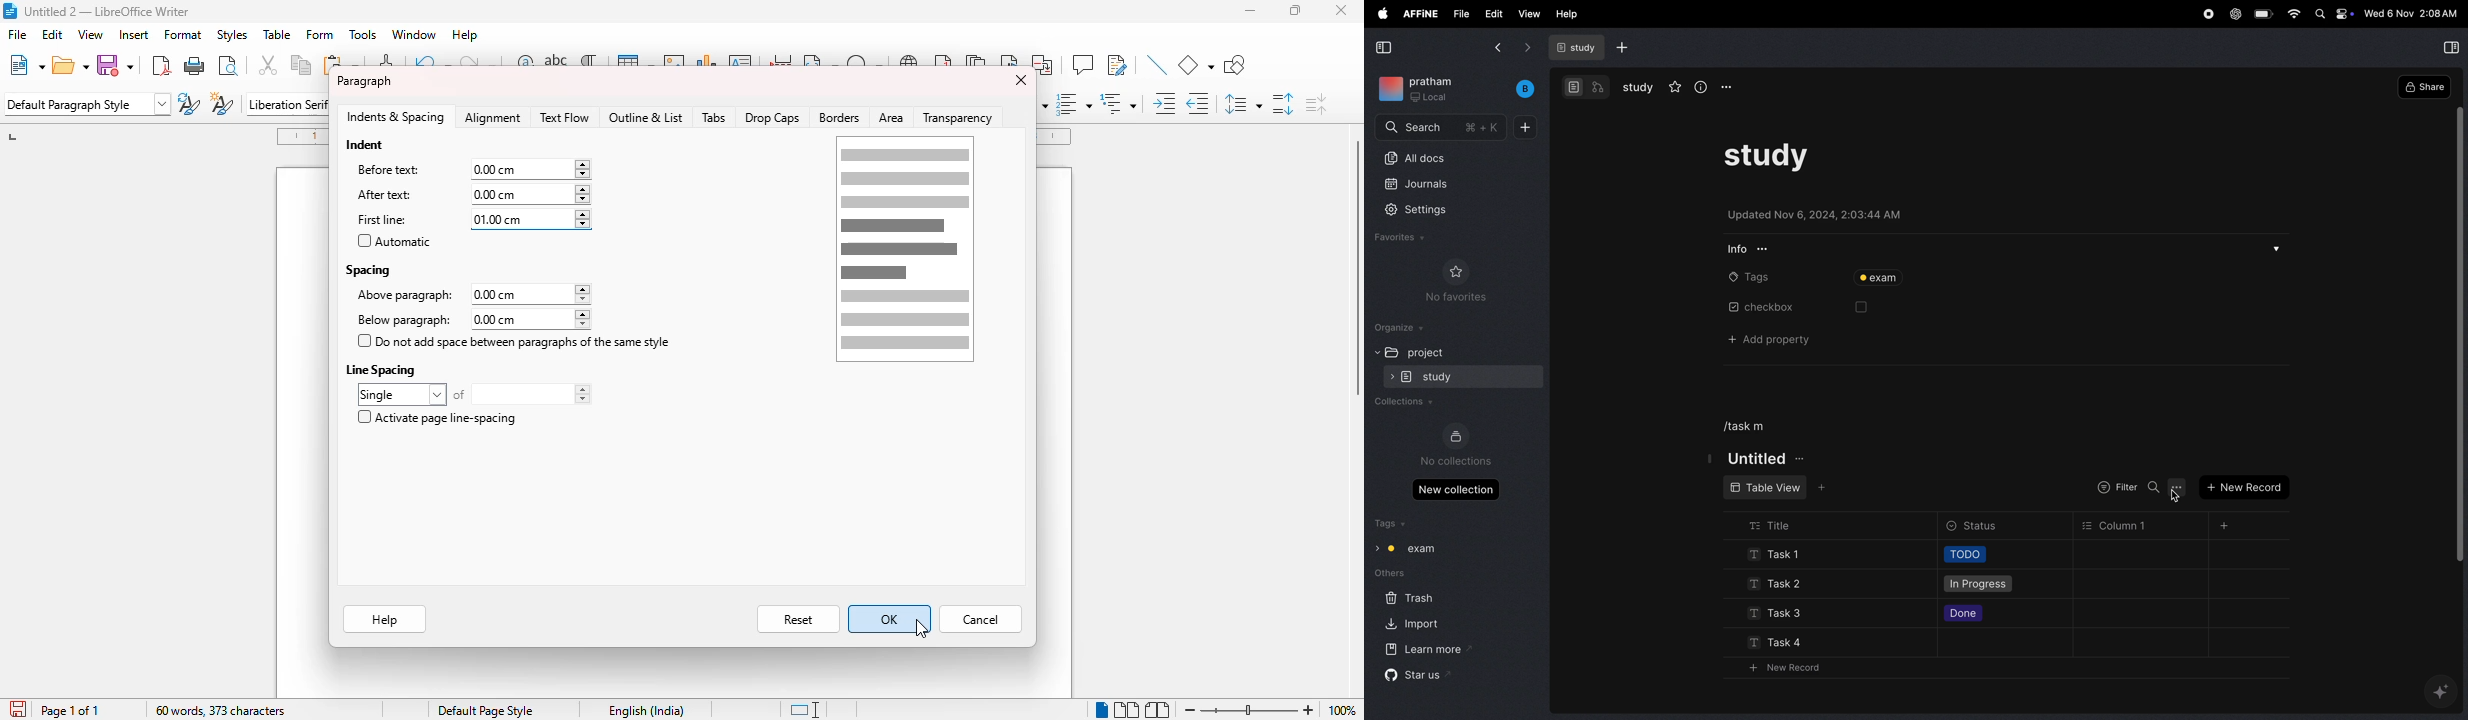 The height and width of the screenshot is (728, 2492). I want to click on text flow, so click(564, 117).